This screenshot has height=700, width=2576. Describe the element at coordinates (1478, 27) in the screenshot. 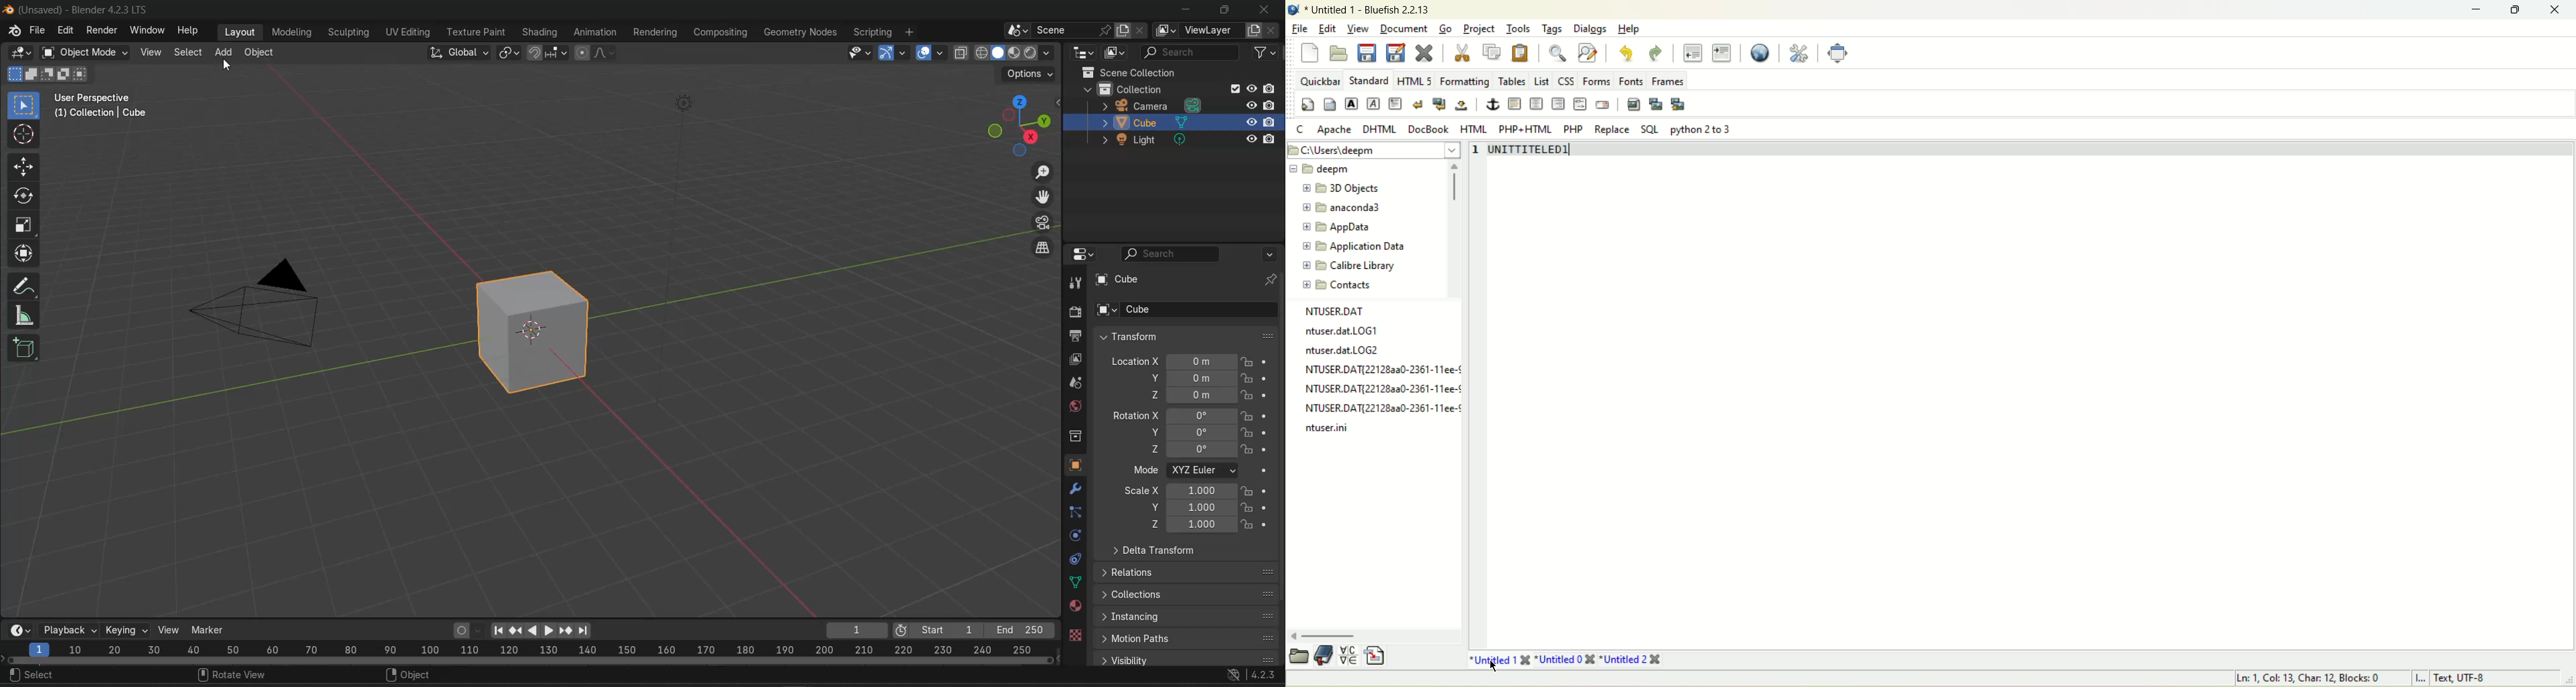

I see `Project` at that location.